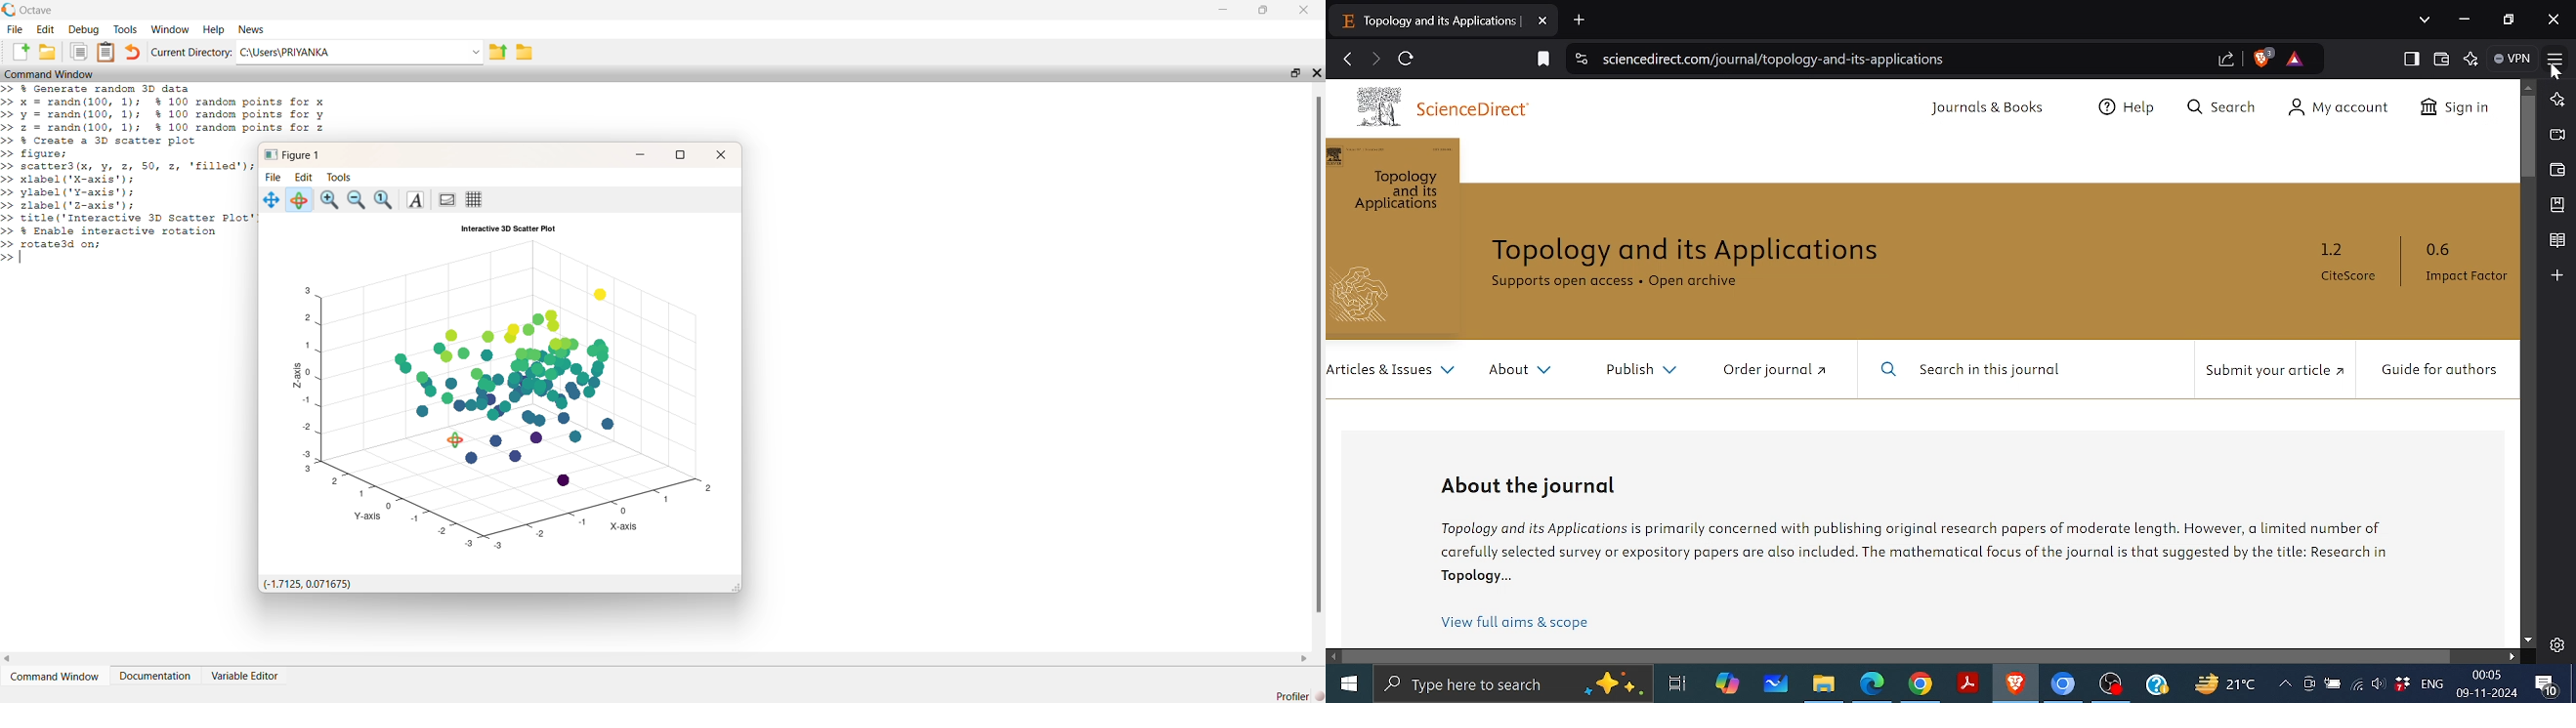 This screenshot has width=2576, height=728. Describe the element at coordinates (509, 229) in the screenshot. I see `Interactive 3D Scatter Plot` at that location.